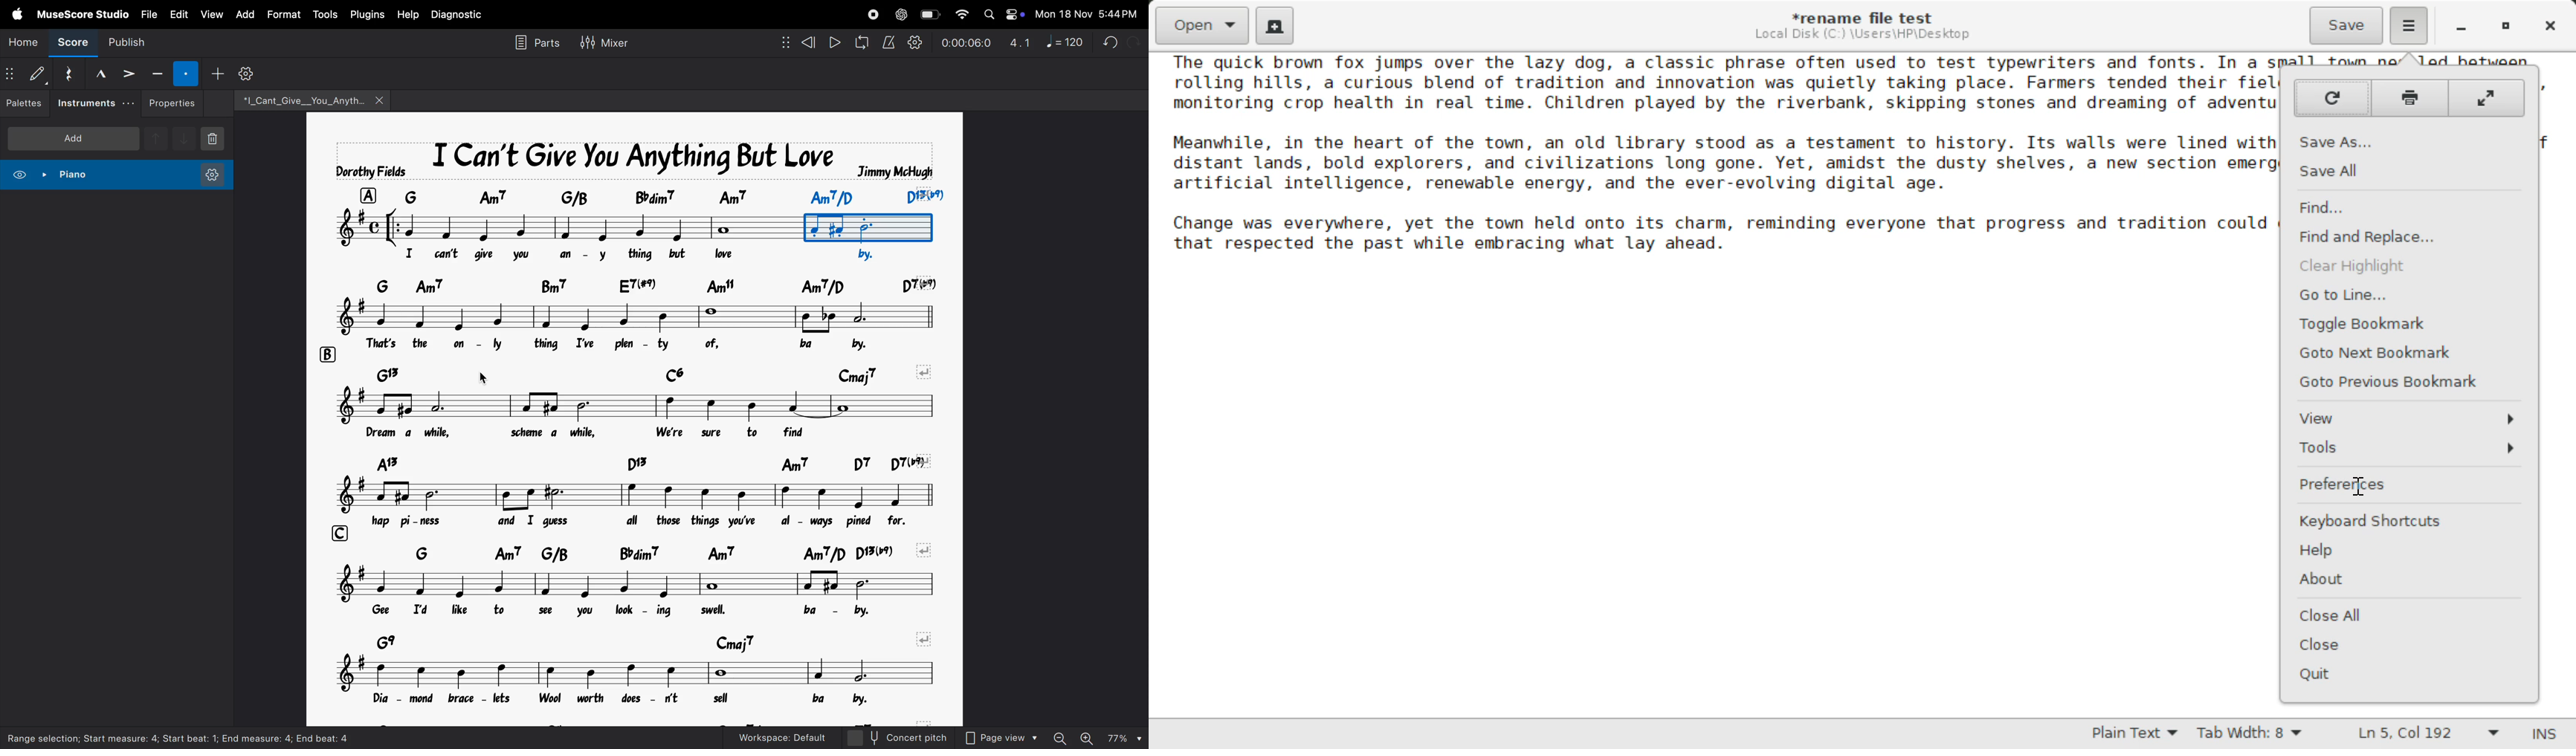 The width and height of the screenshot is (2576, 756). Describe the element at coordinates (176, 103) in the screenshot. I see `properties` at that location.